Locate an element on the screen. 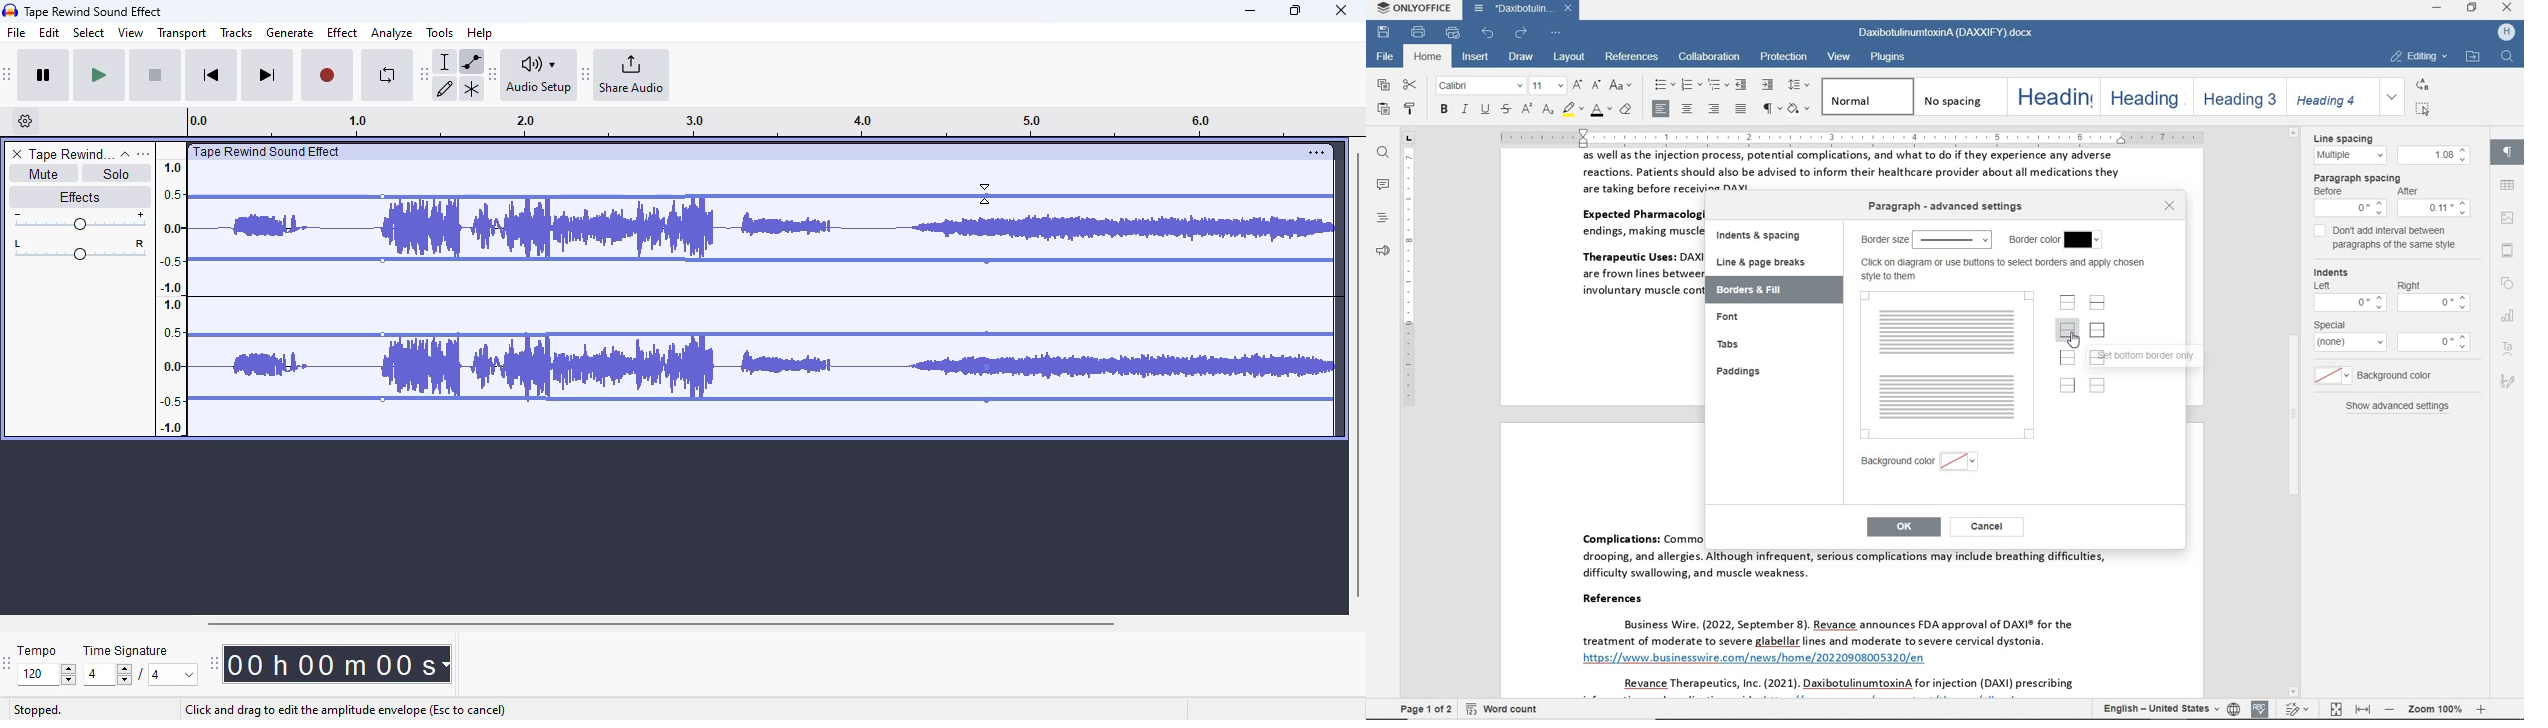 This screenshot has height=728, width=2548. paragraph line spacing is located at coordinates (1800, 85).